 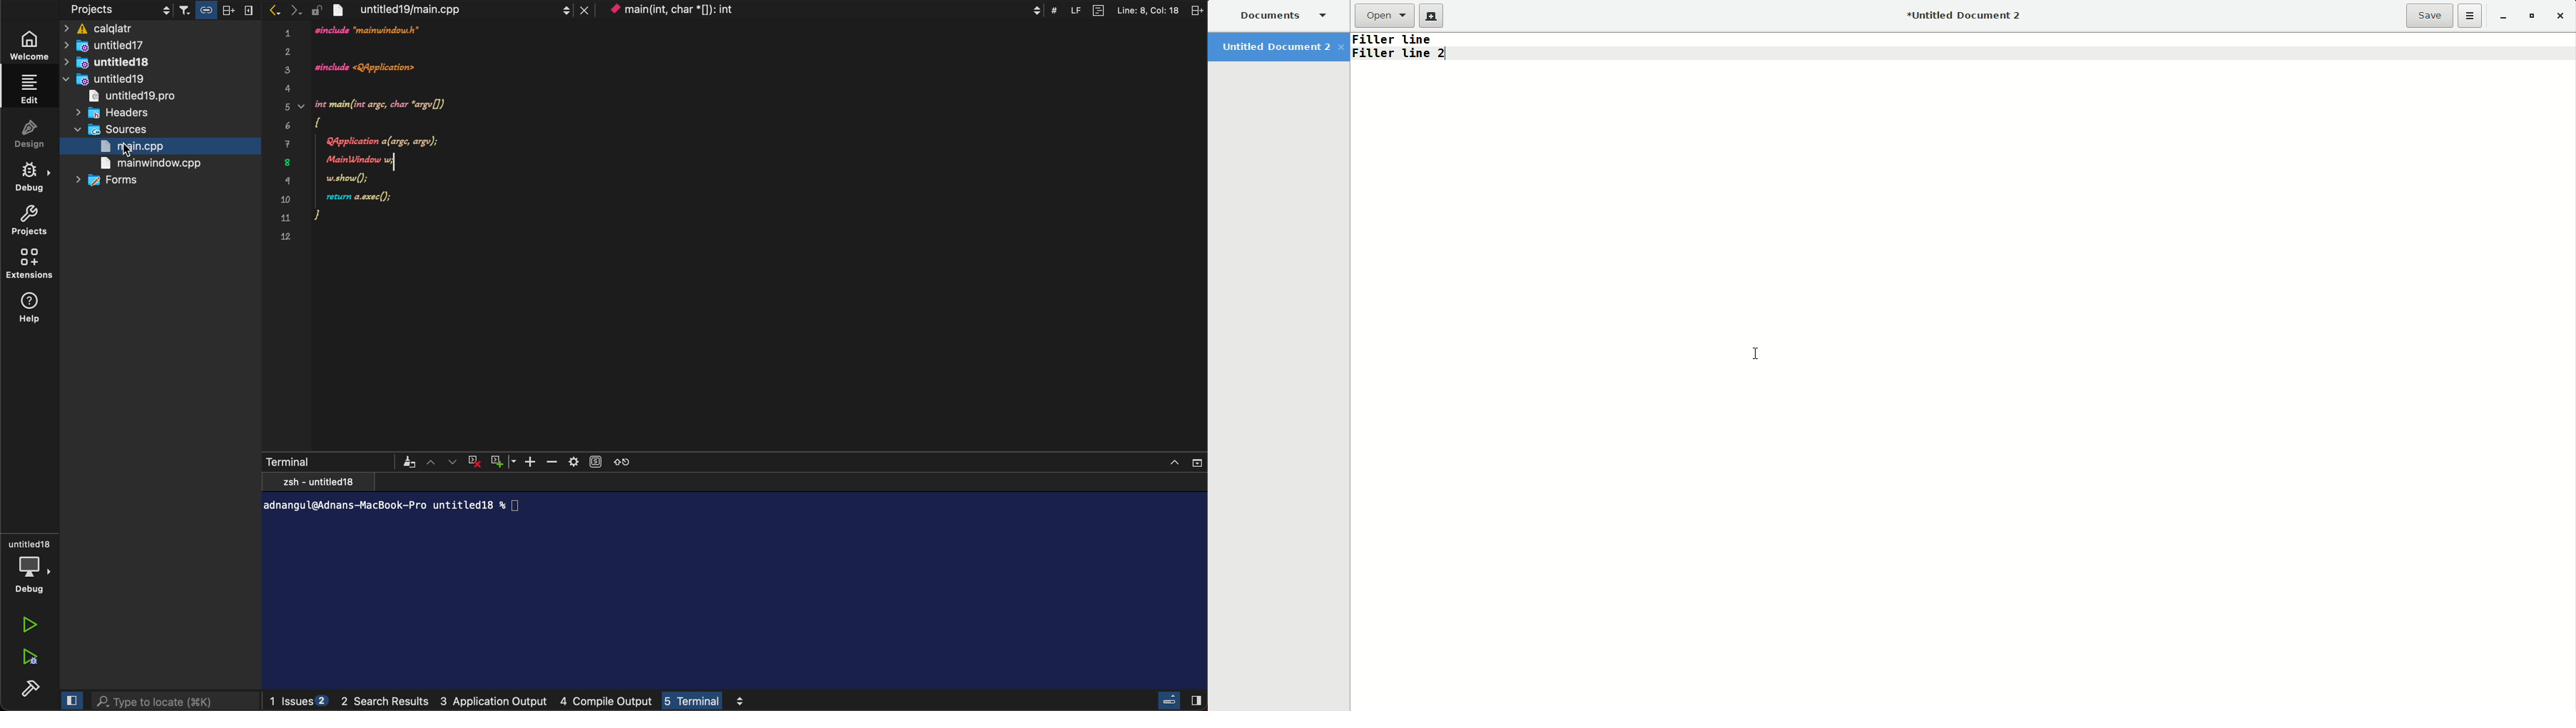 What do you see at coordinates (31, 89) in the screenshot?
I see `ediT` at bounding box center [31, 89].